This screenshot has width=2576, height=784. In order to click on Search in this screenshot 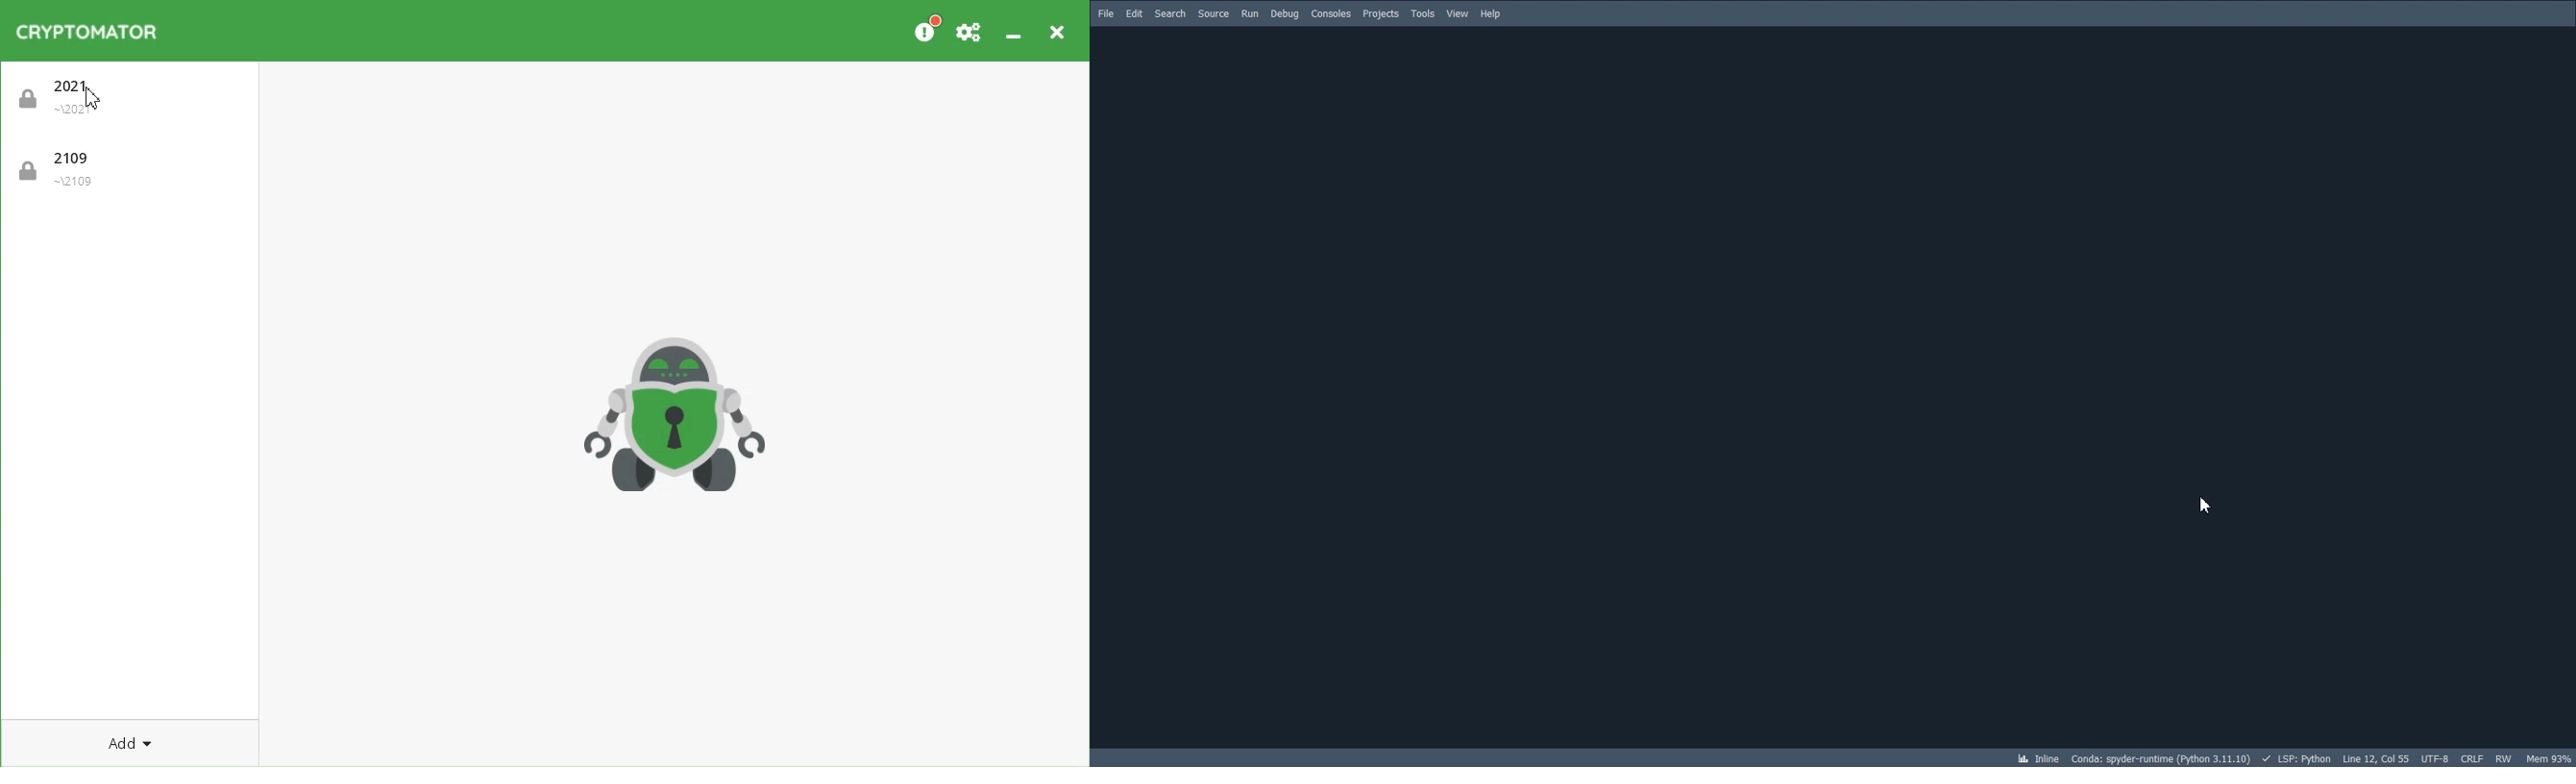, I will do `click(1171, 14)`.